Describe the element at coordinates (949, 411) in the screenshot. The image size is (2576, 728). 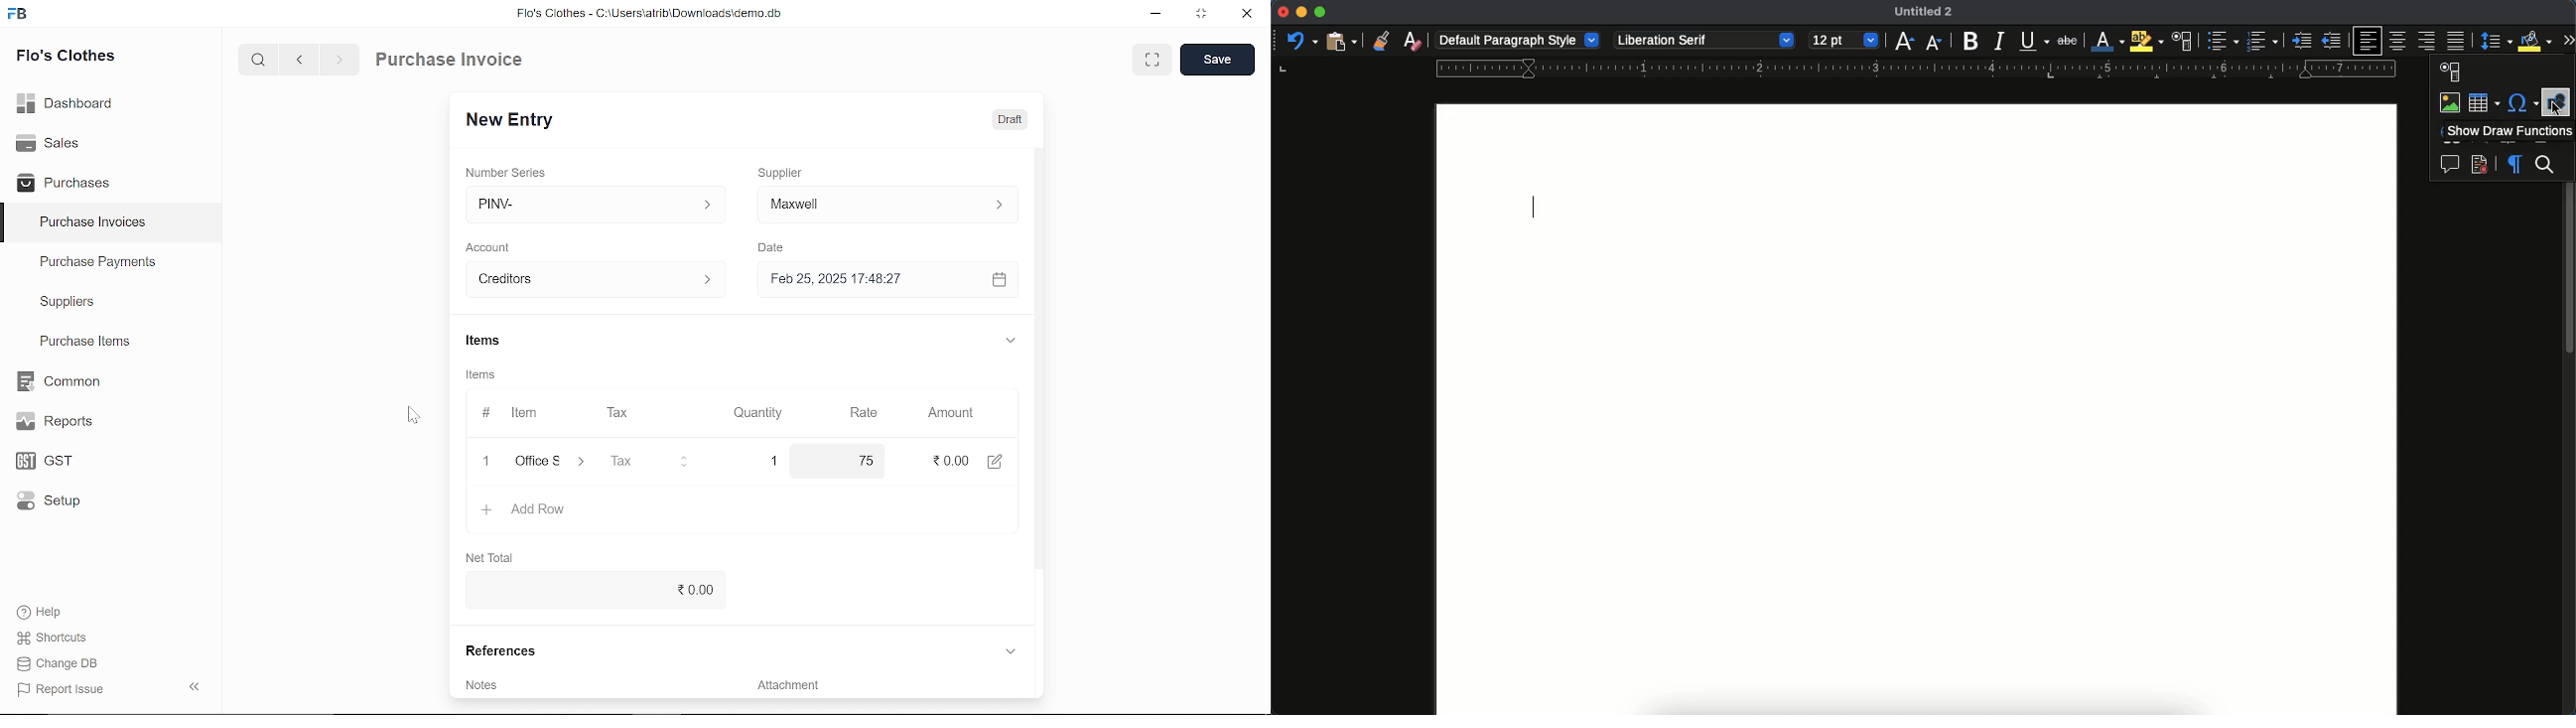
I see `Amount` at that location.